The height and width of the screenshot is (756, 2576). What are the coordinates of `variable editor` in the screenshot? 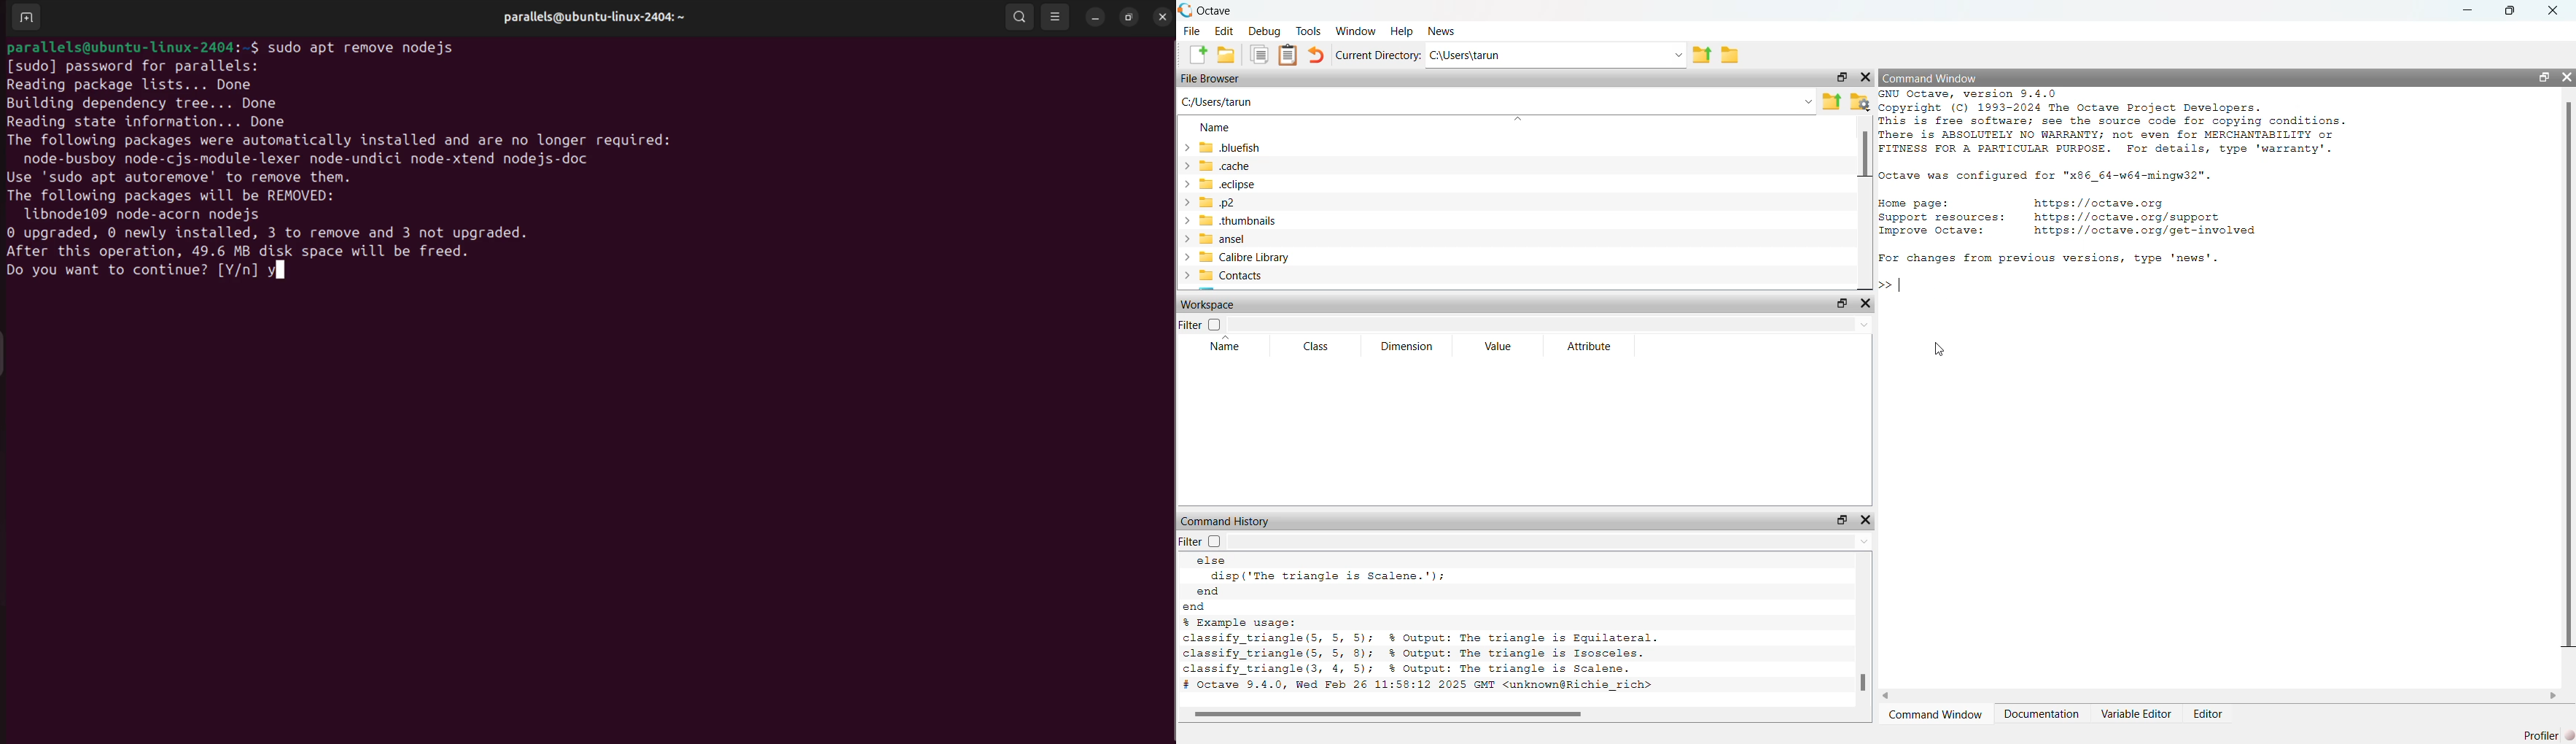 It's located at (2133, 714).